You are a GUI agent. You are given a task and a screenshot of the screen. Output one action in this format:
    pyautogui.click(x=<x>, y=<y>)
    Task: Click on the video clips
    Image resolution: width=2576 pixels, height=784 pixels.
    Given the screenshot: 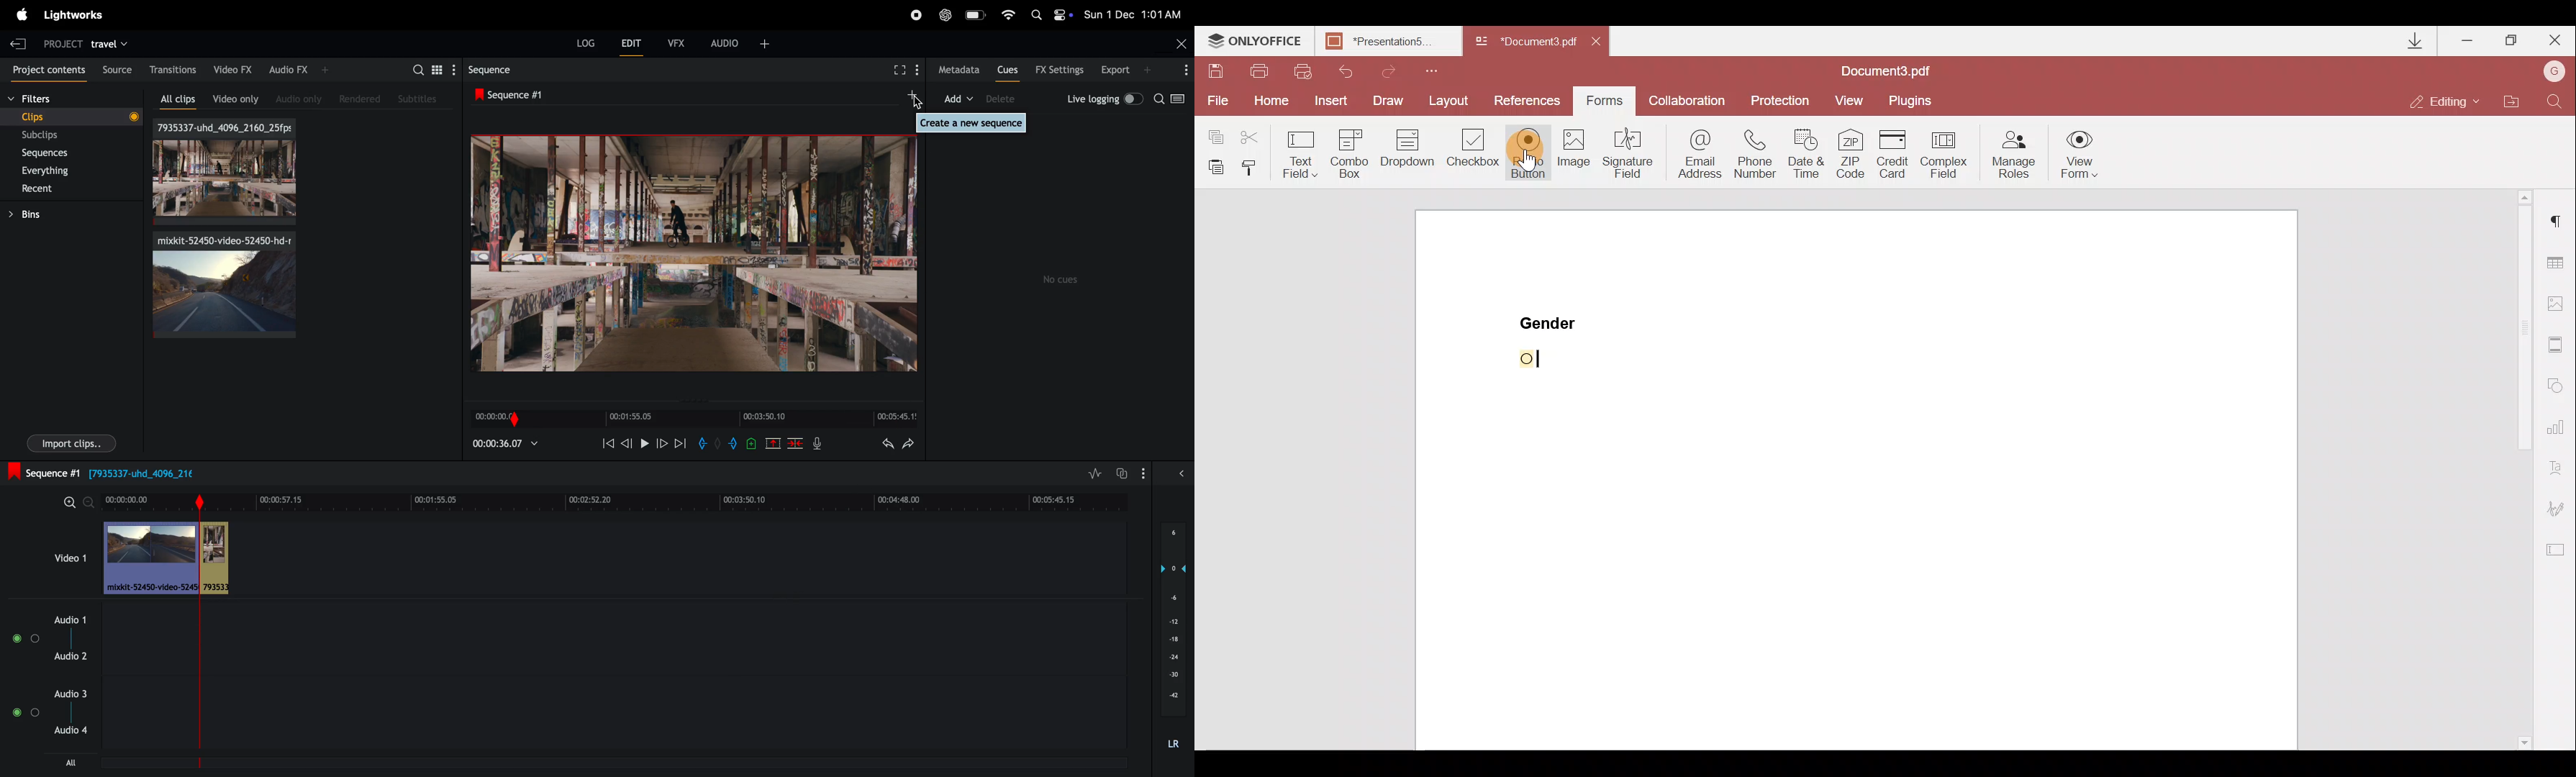 What is the action you would take?
    pyautogui.click(x=69, y=559)
    